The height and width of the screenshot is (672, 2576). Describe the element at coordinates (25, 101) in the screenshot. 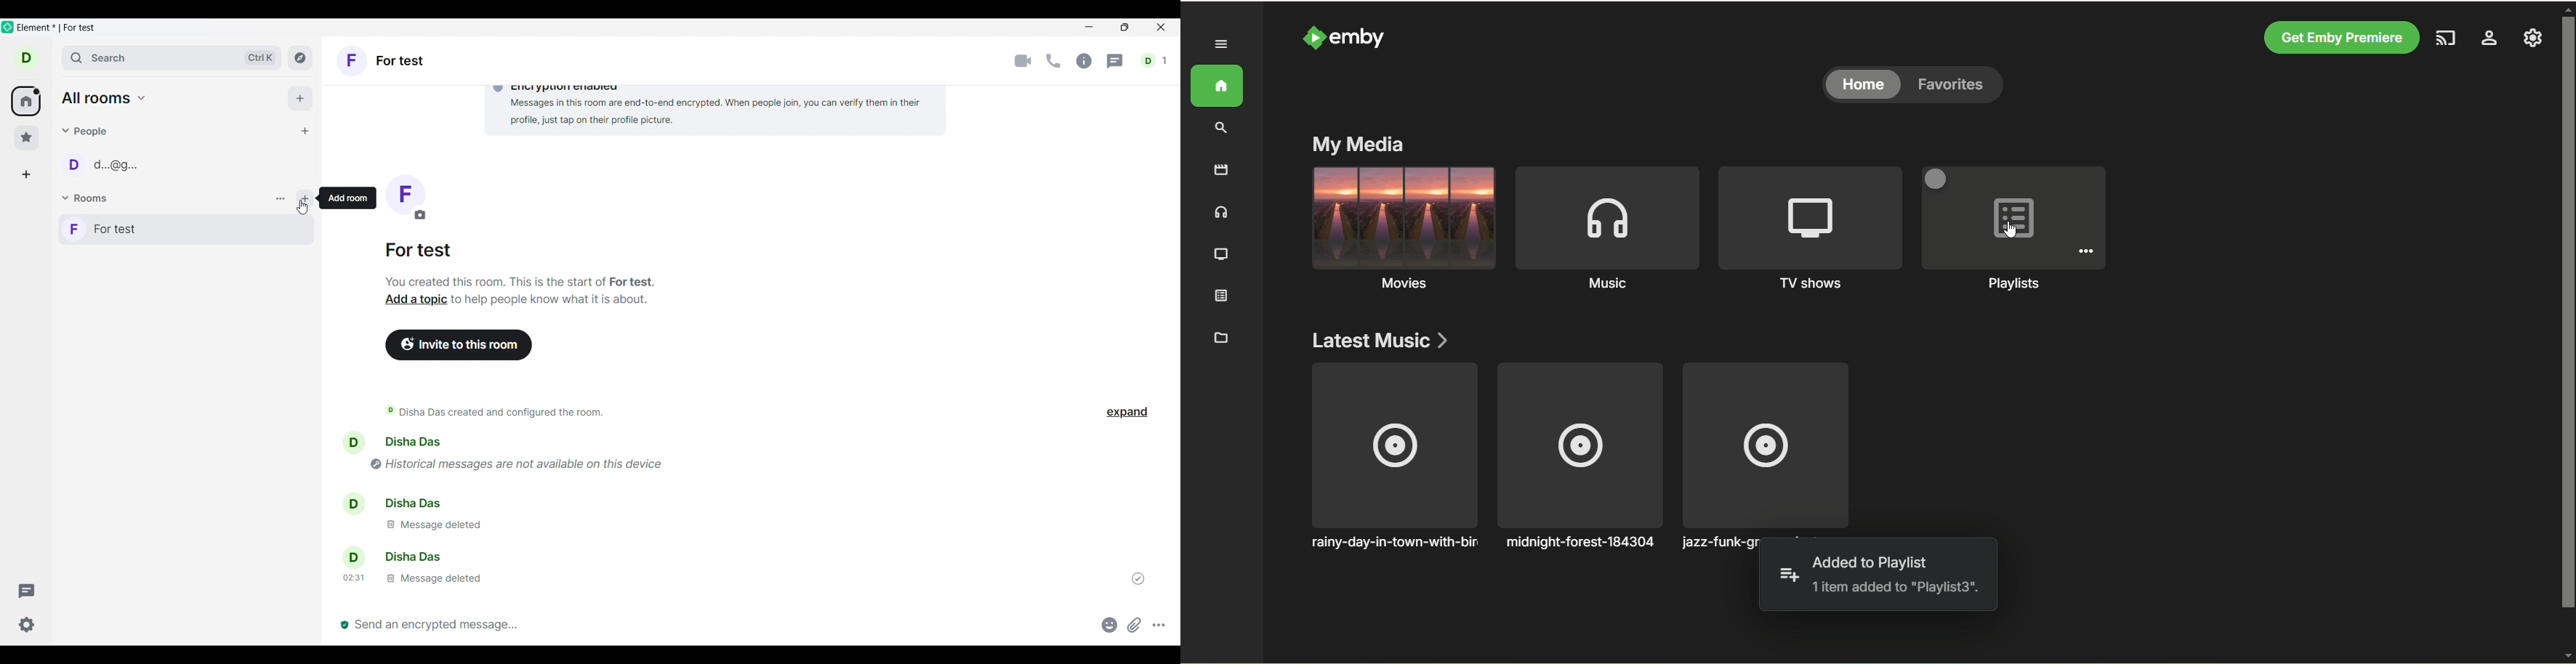

I see `Home` at that location.